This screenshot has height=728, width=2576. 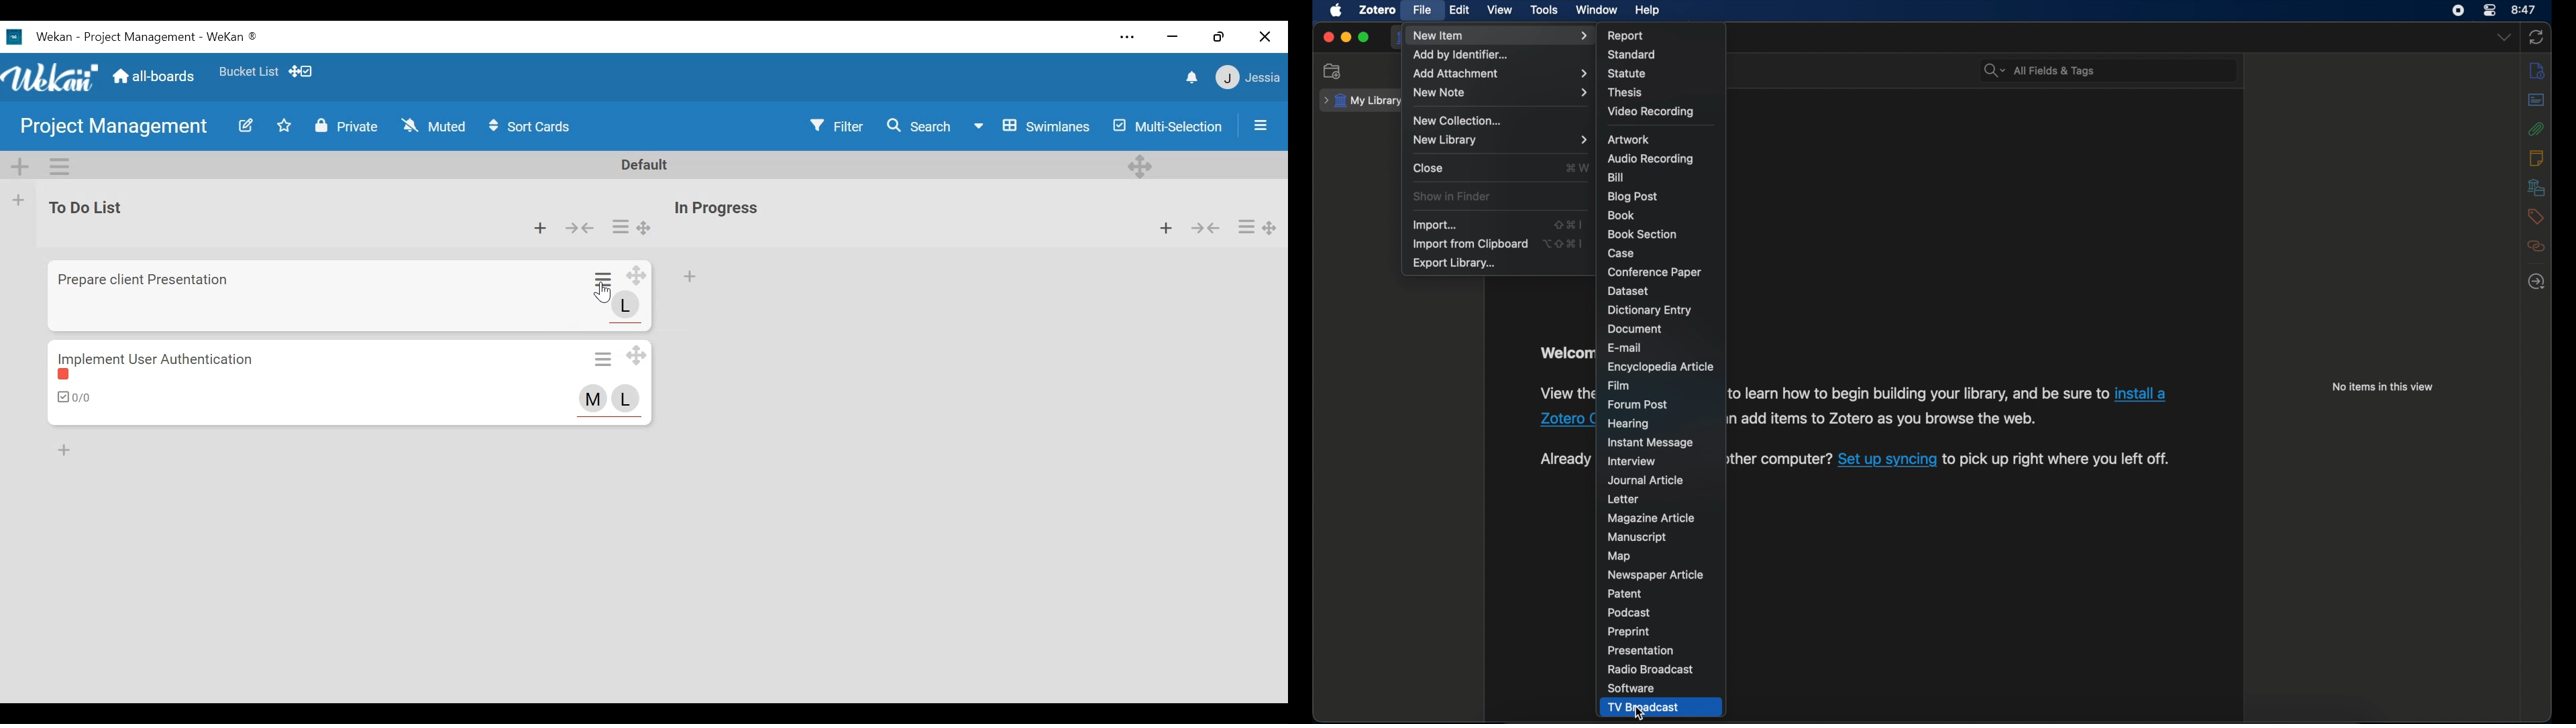 I want to click on show in finder, so click(x=1450, y=196).